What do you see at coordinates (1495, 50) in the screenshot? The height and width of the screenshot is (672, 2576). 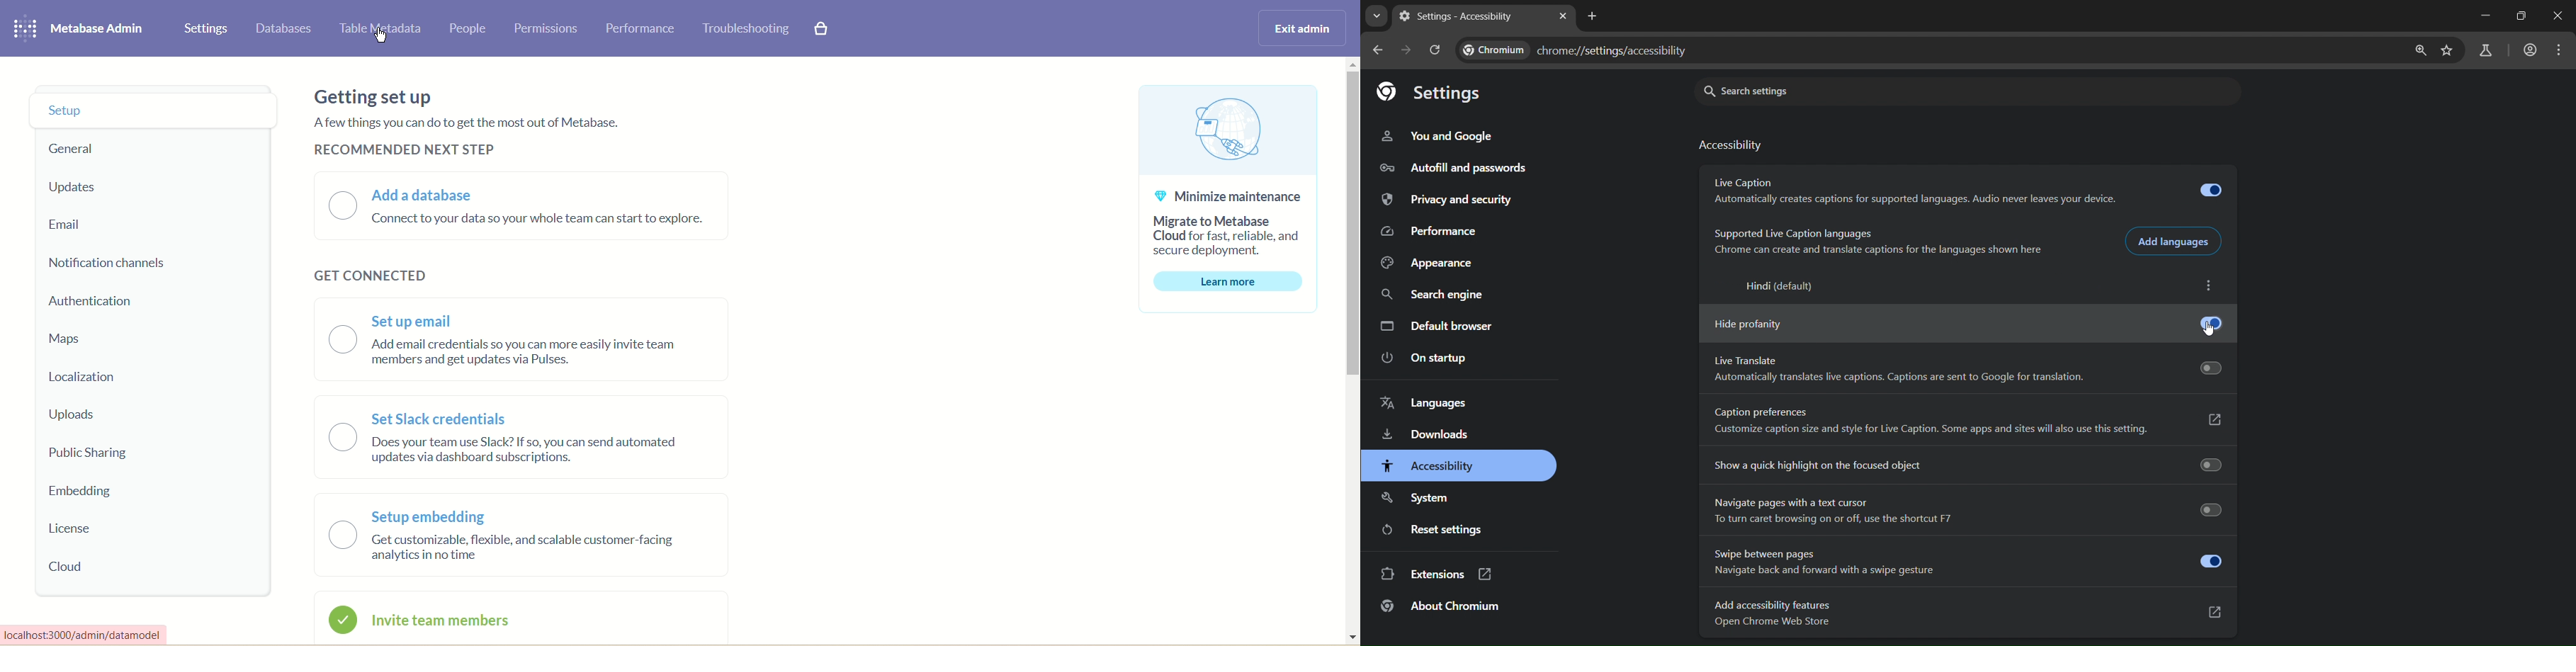 I see `Chromium` at bounding box center [1495, 50].